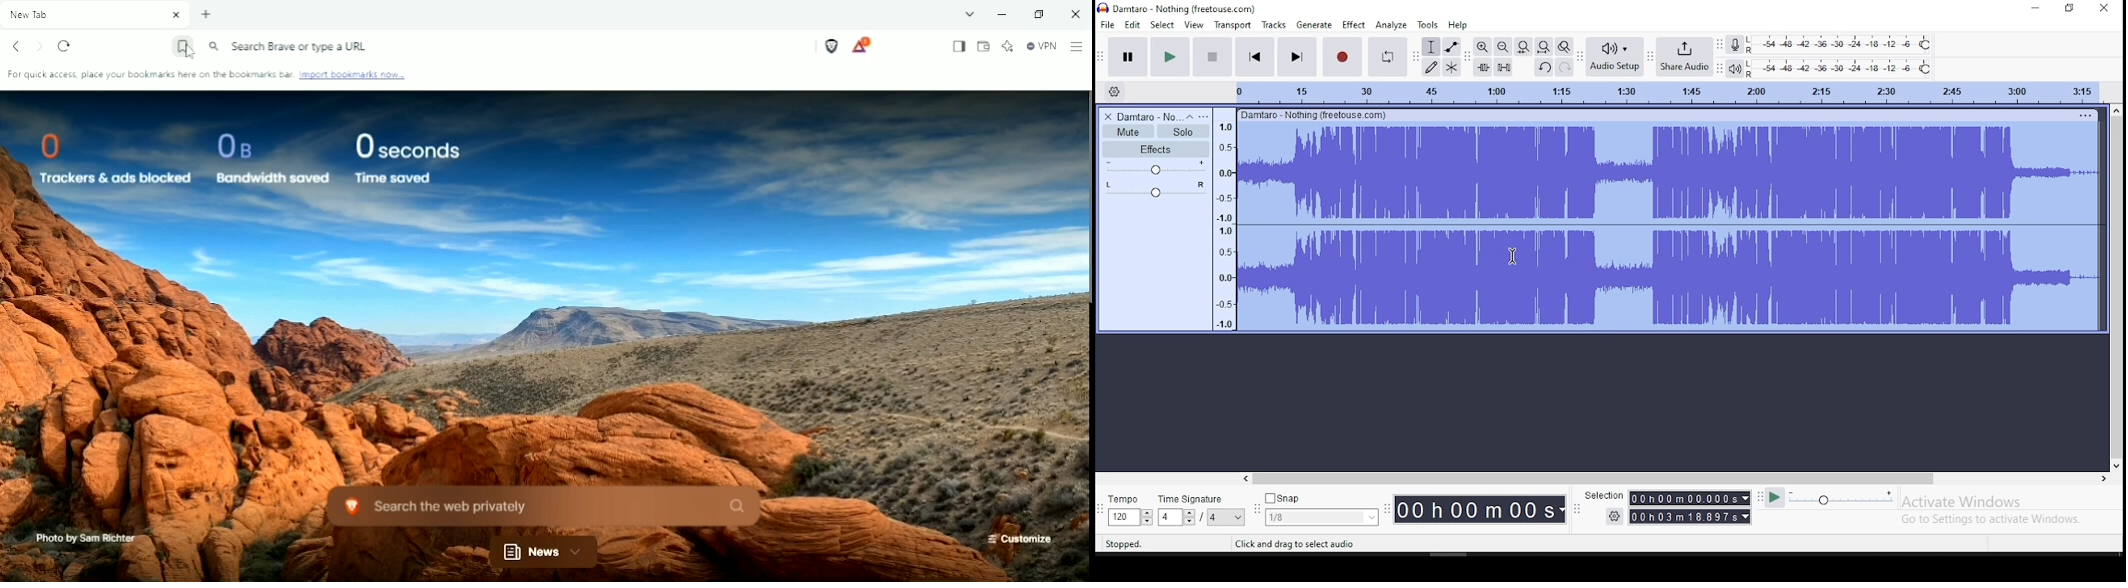  What do you see at coordinates (1212, 56) in the screenshot?
I see `stop` at bounding box center [1212, 56].